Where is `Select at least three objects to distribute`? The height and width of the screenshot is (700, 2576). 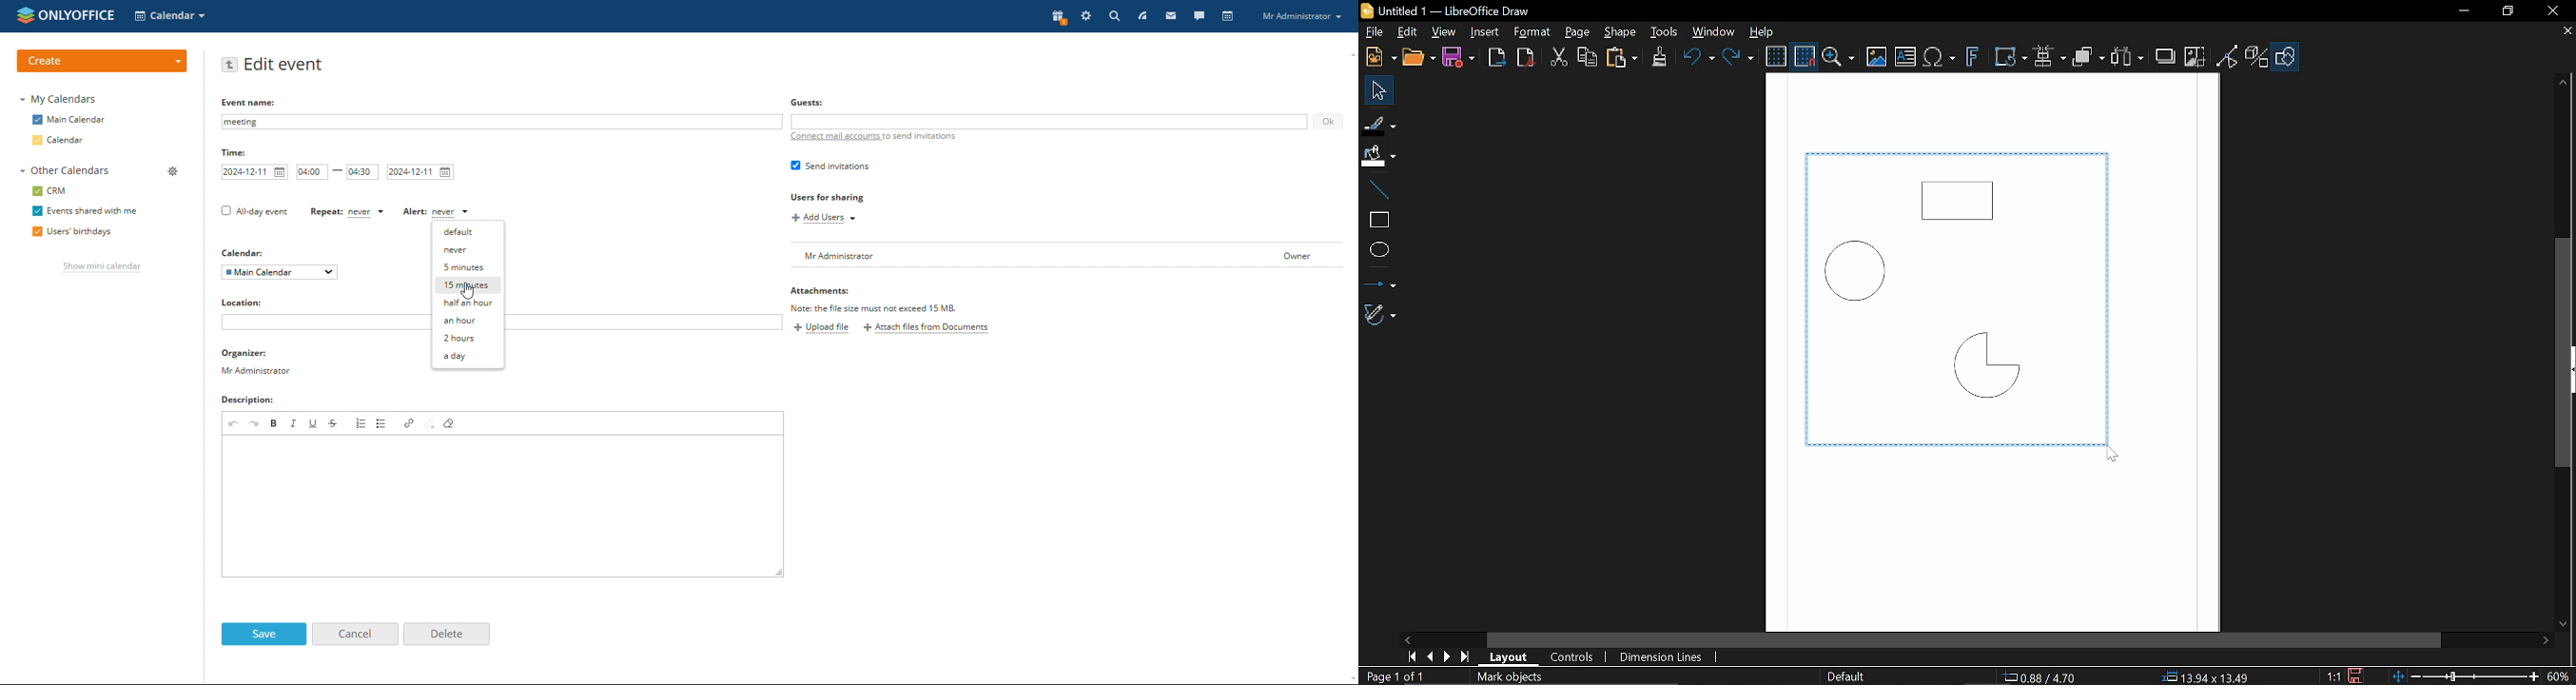 Select at least three objects to distribute is located at coordinates (2129, 58).